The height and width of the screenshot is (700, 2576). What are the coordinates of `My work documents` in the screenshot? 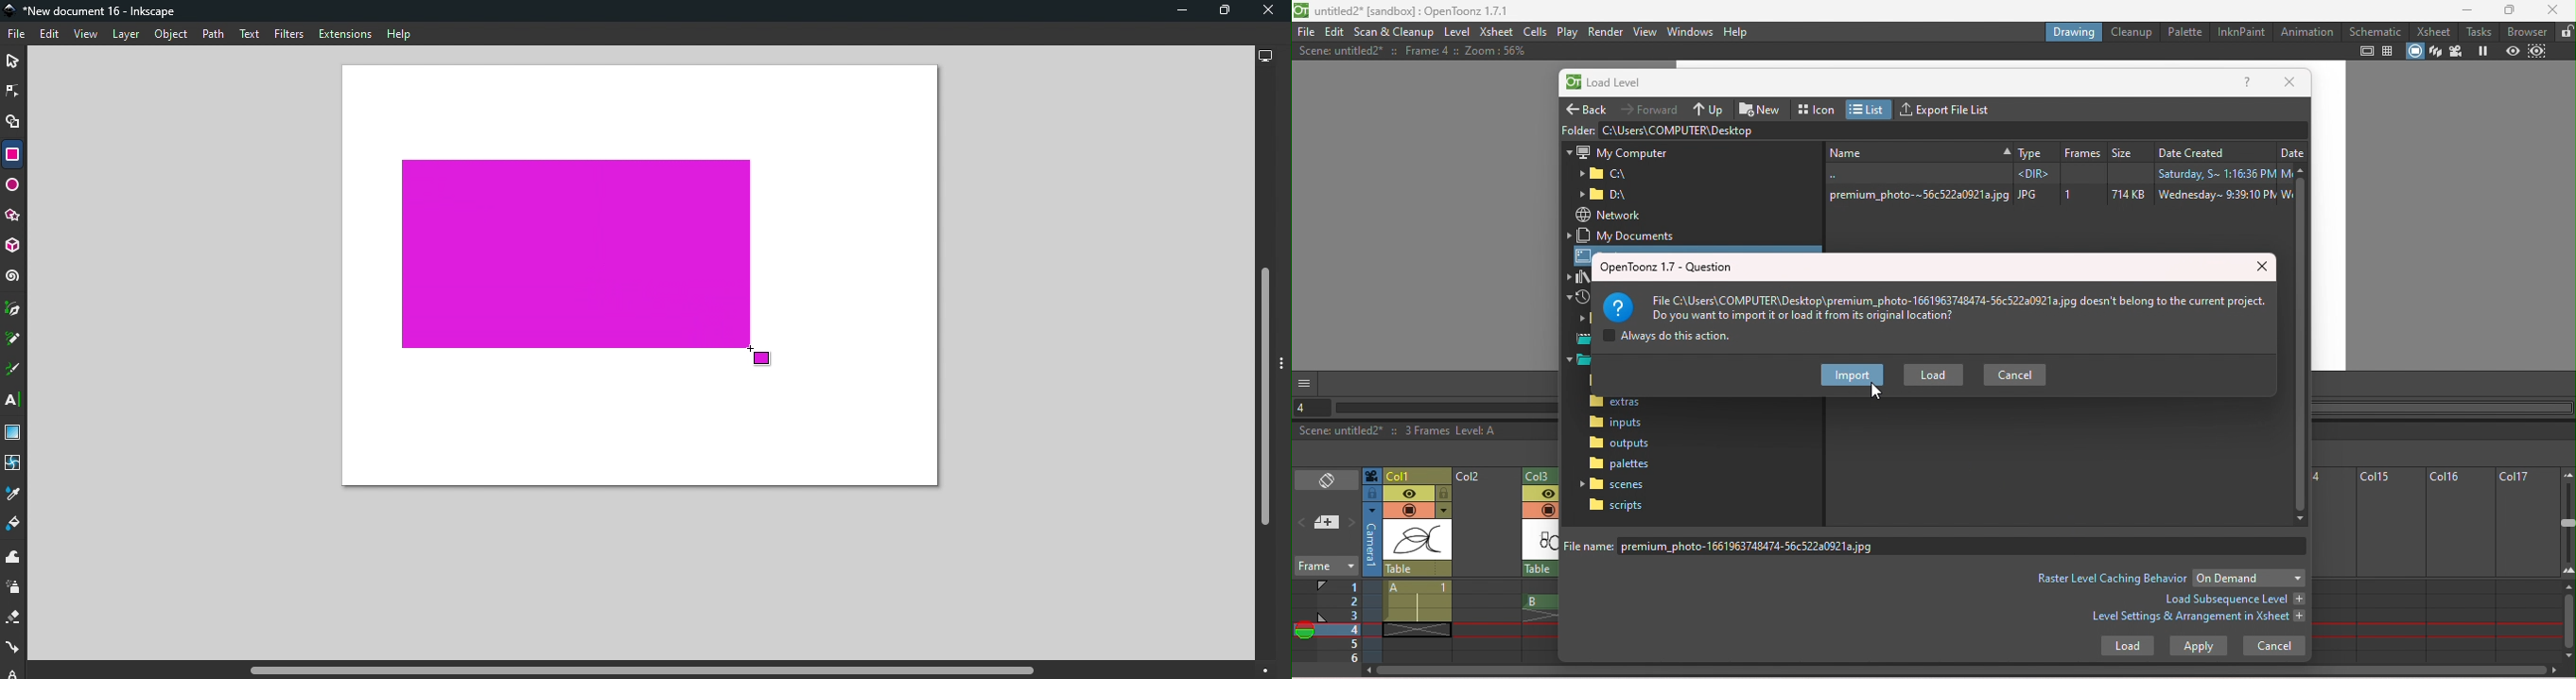 It's located at (1627, 235).